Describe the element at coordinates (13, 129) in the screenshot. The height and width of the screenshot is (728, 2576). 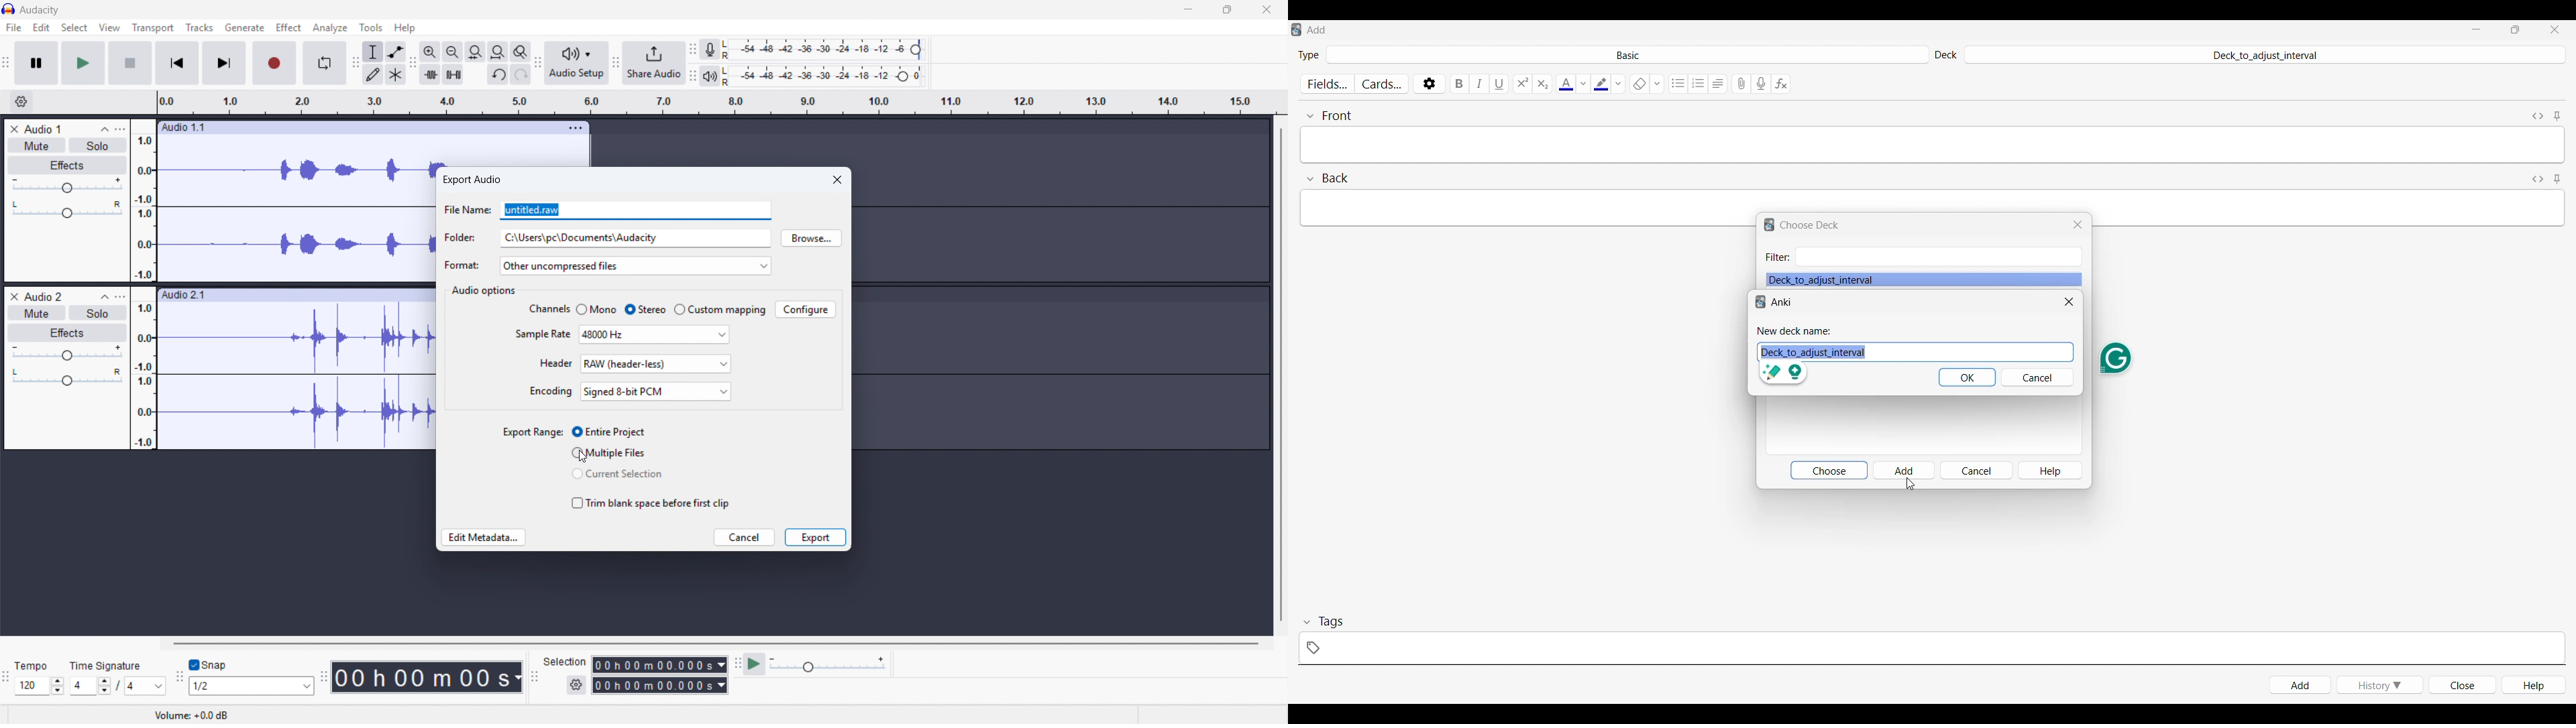
I see `remove track` at that location.